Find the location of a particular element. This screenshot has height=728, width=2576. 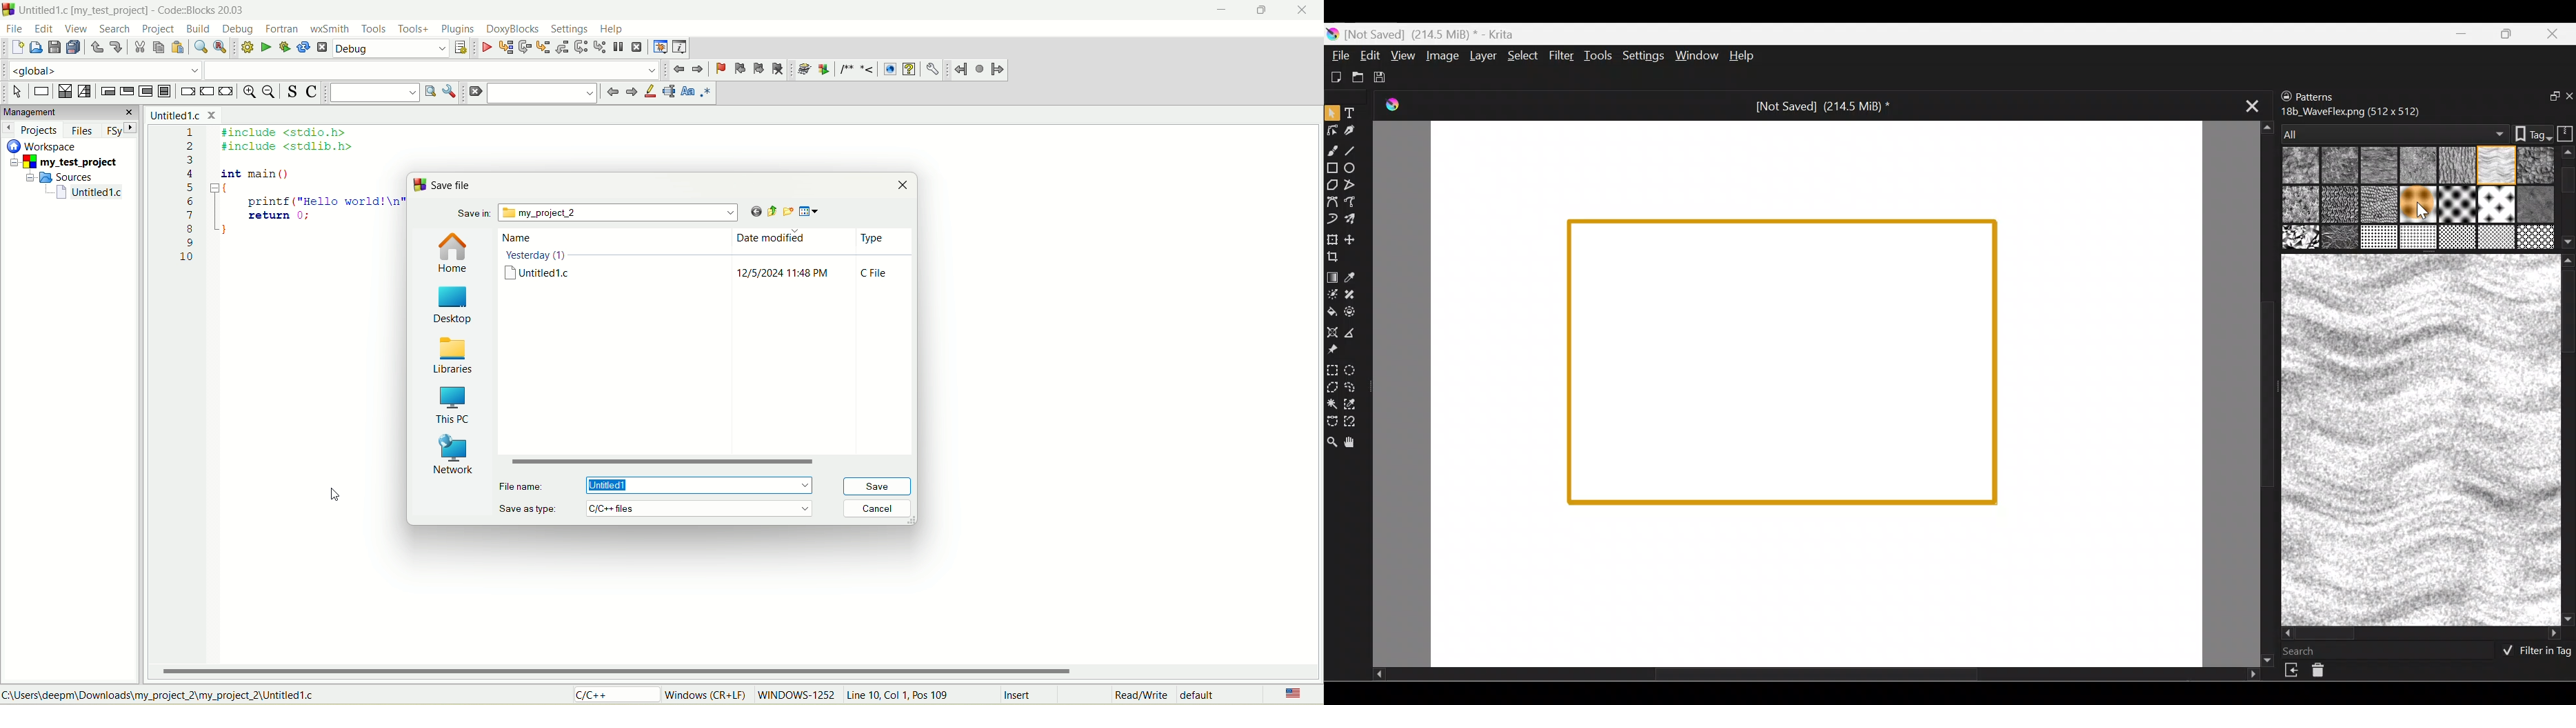

open is located at coordinates (37, 47).